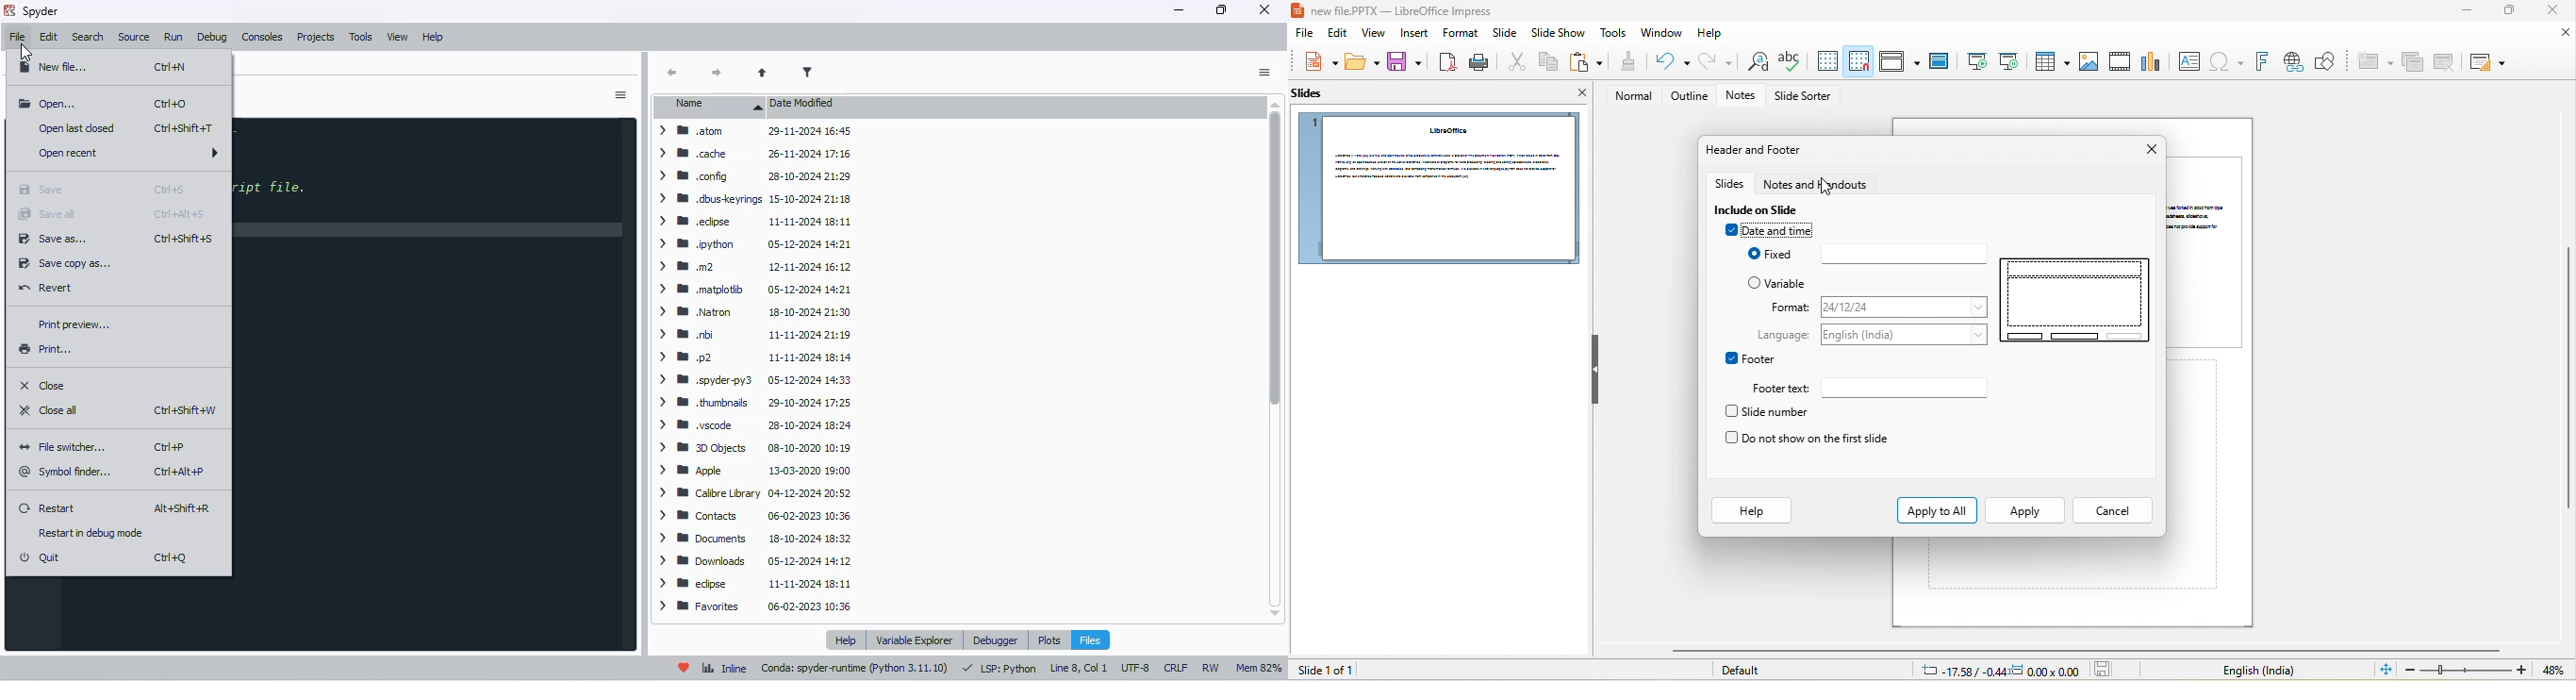 This screenshot has height=700, width=2576. Describe the element at coordinates (2463, 12) in the screenshot. I see `minimize` at that location.